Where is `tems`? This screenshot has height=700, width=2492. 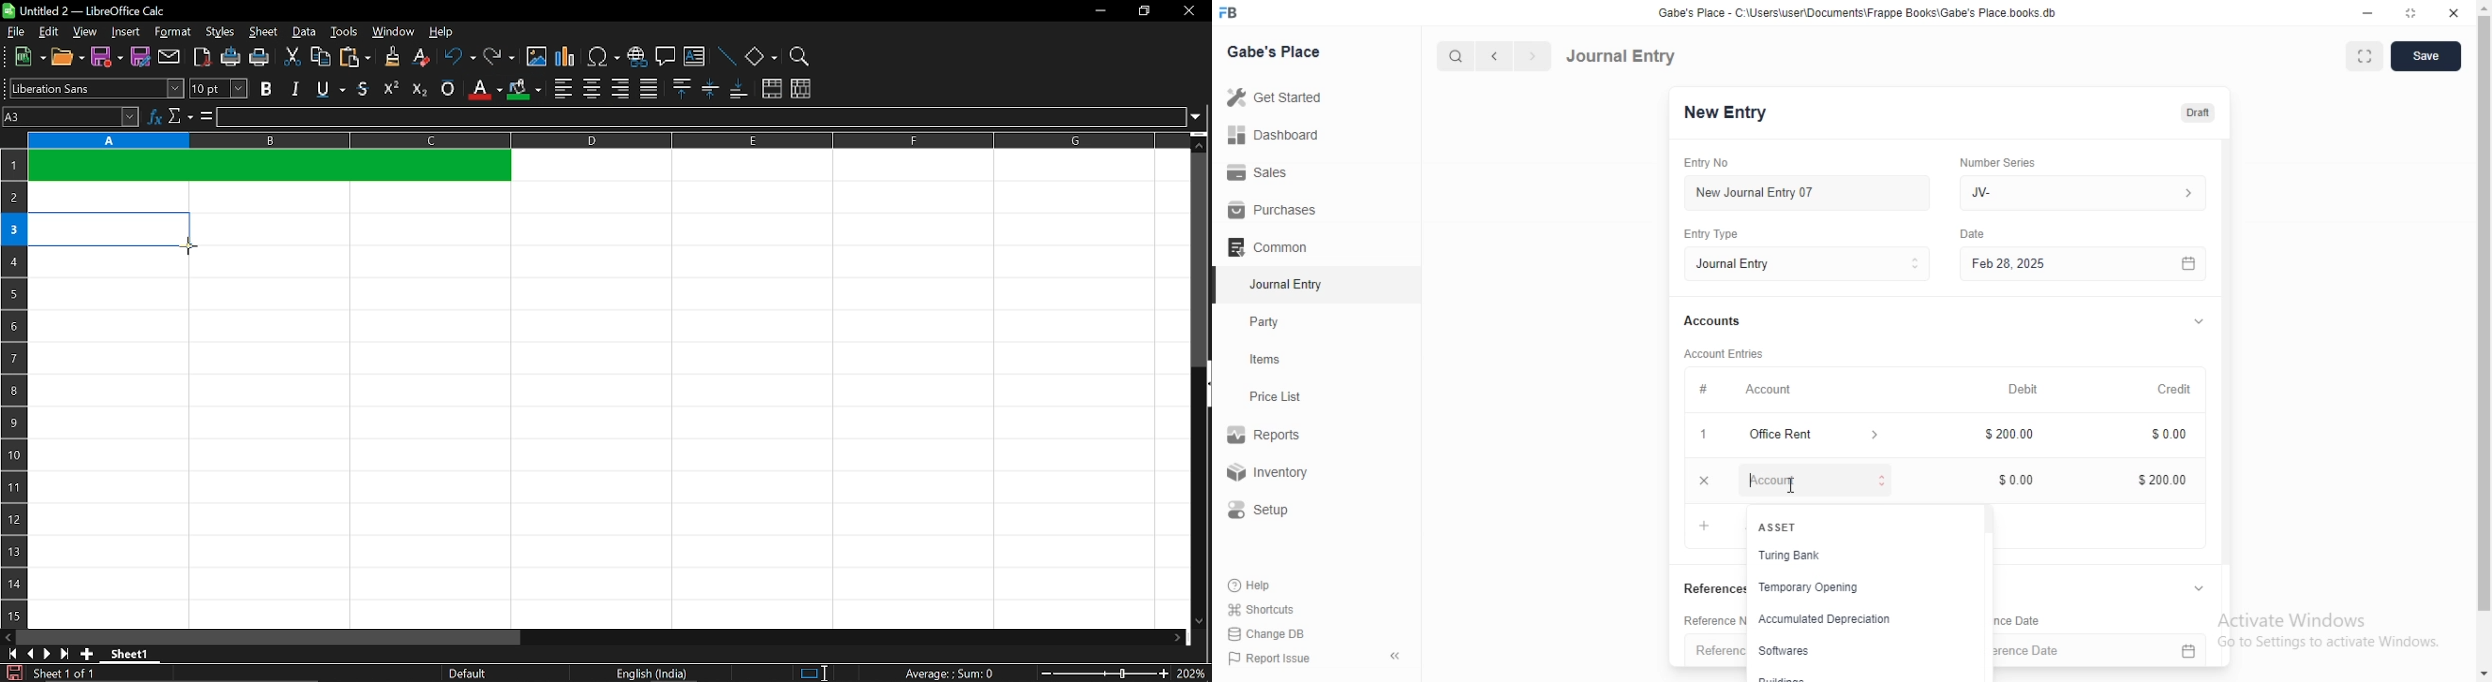 tems is located at coordinates (1273, 360).